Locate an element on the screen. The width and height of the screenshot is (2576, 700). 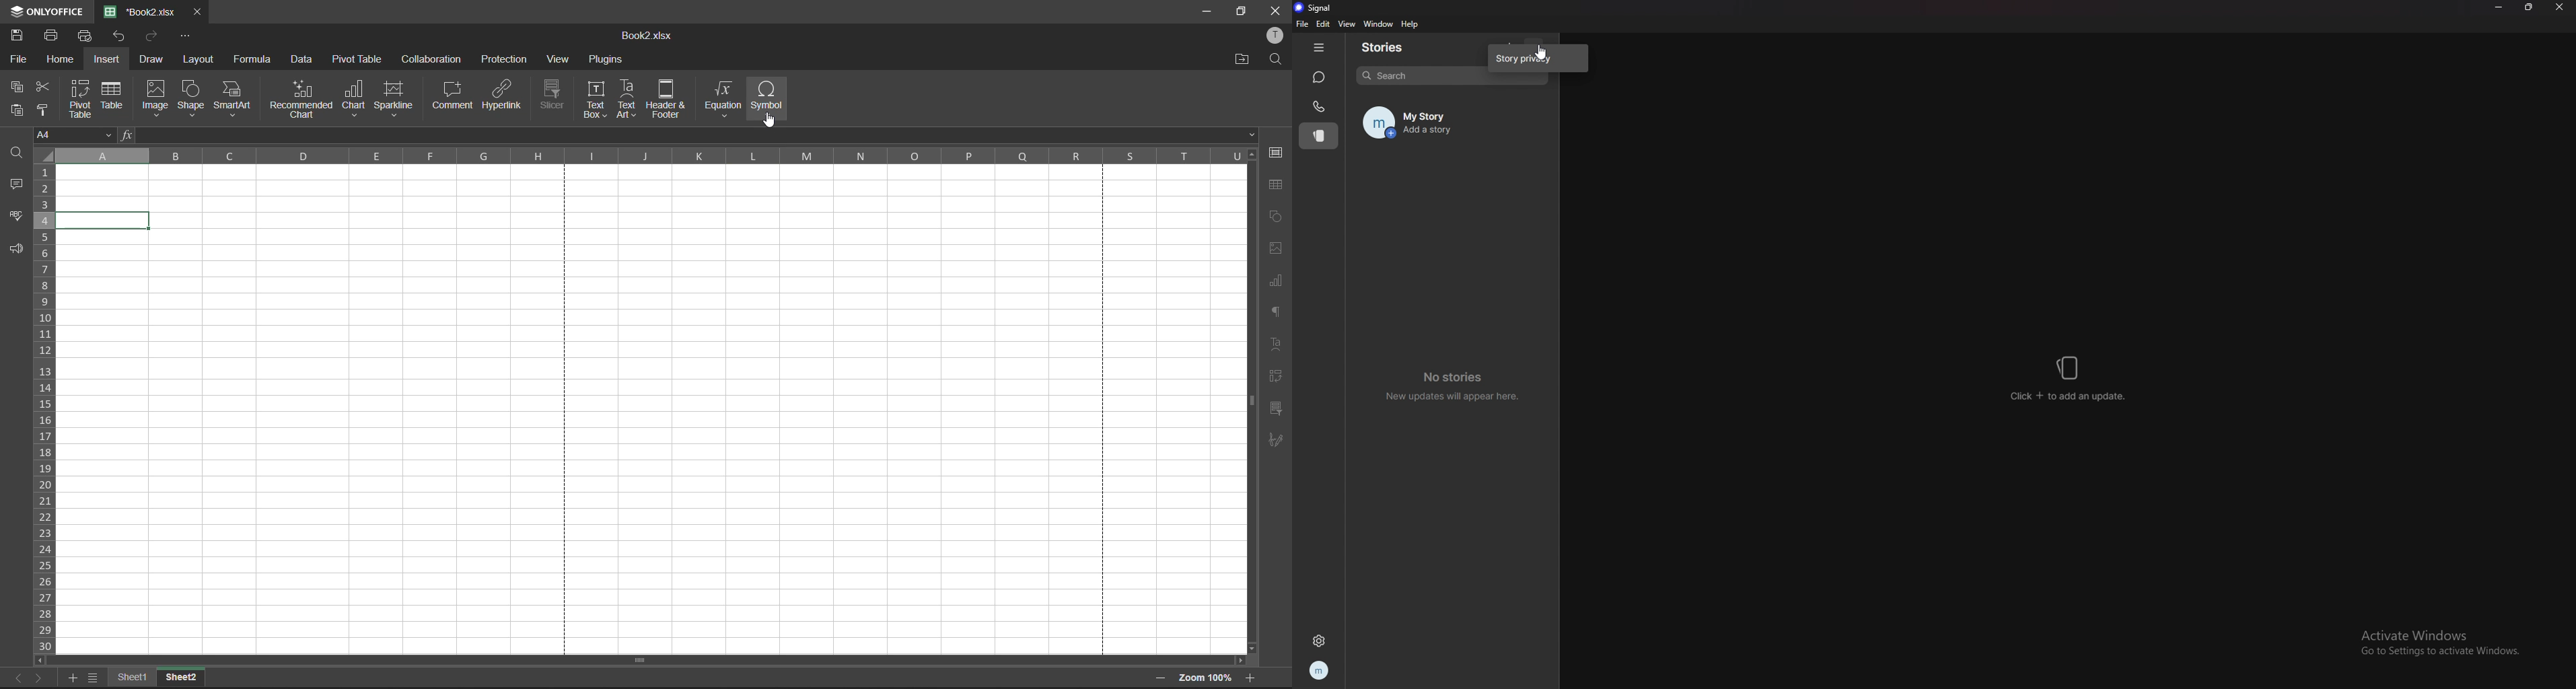
calls is located at coordinates (1321, 106).